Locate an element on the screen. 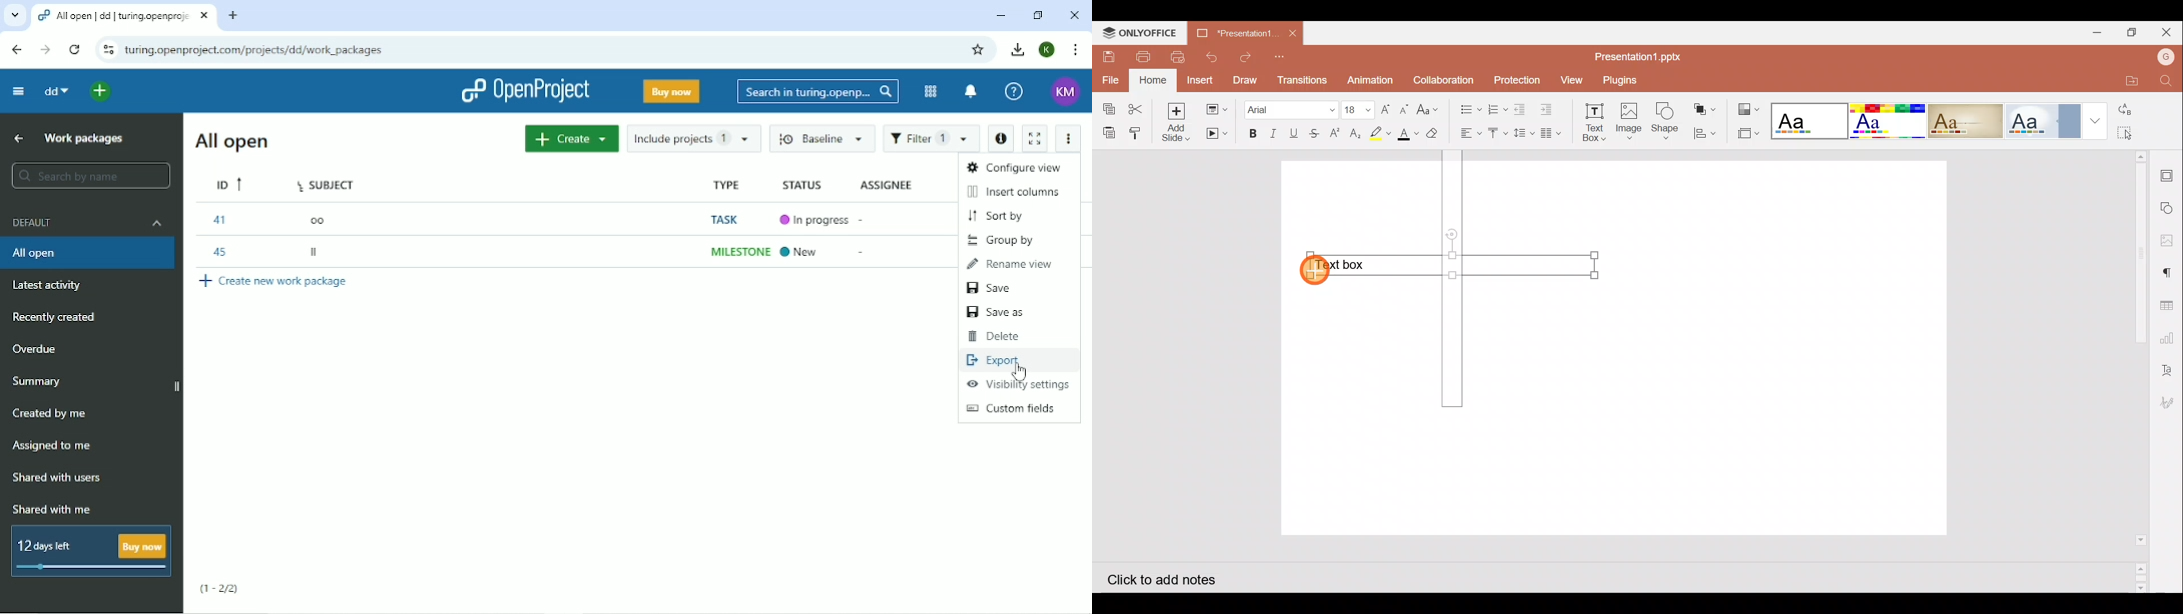 The height and width of the screenshot is (616, 2184). Replace is located at coordinates (2138, 111).